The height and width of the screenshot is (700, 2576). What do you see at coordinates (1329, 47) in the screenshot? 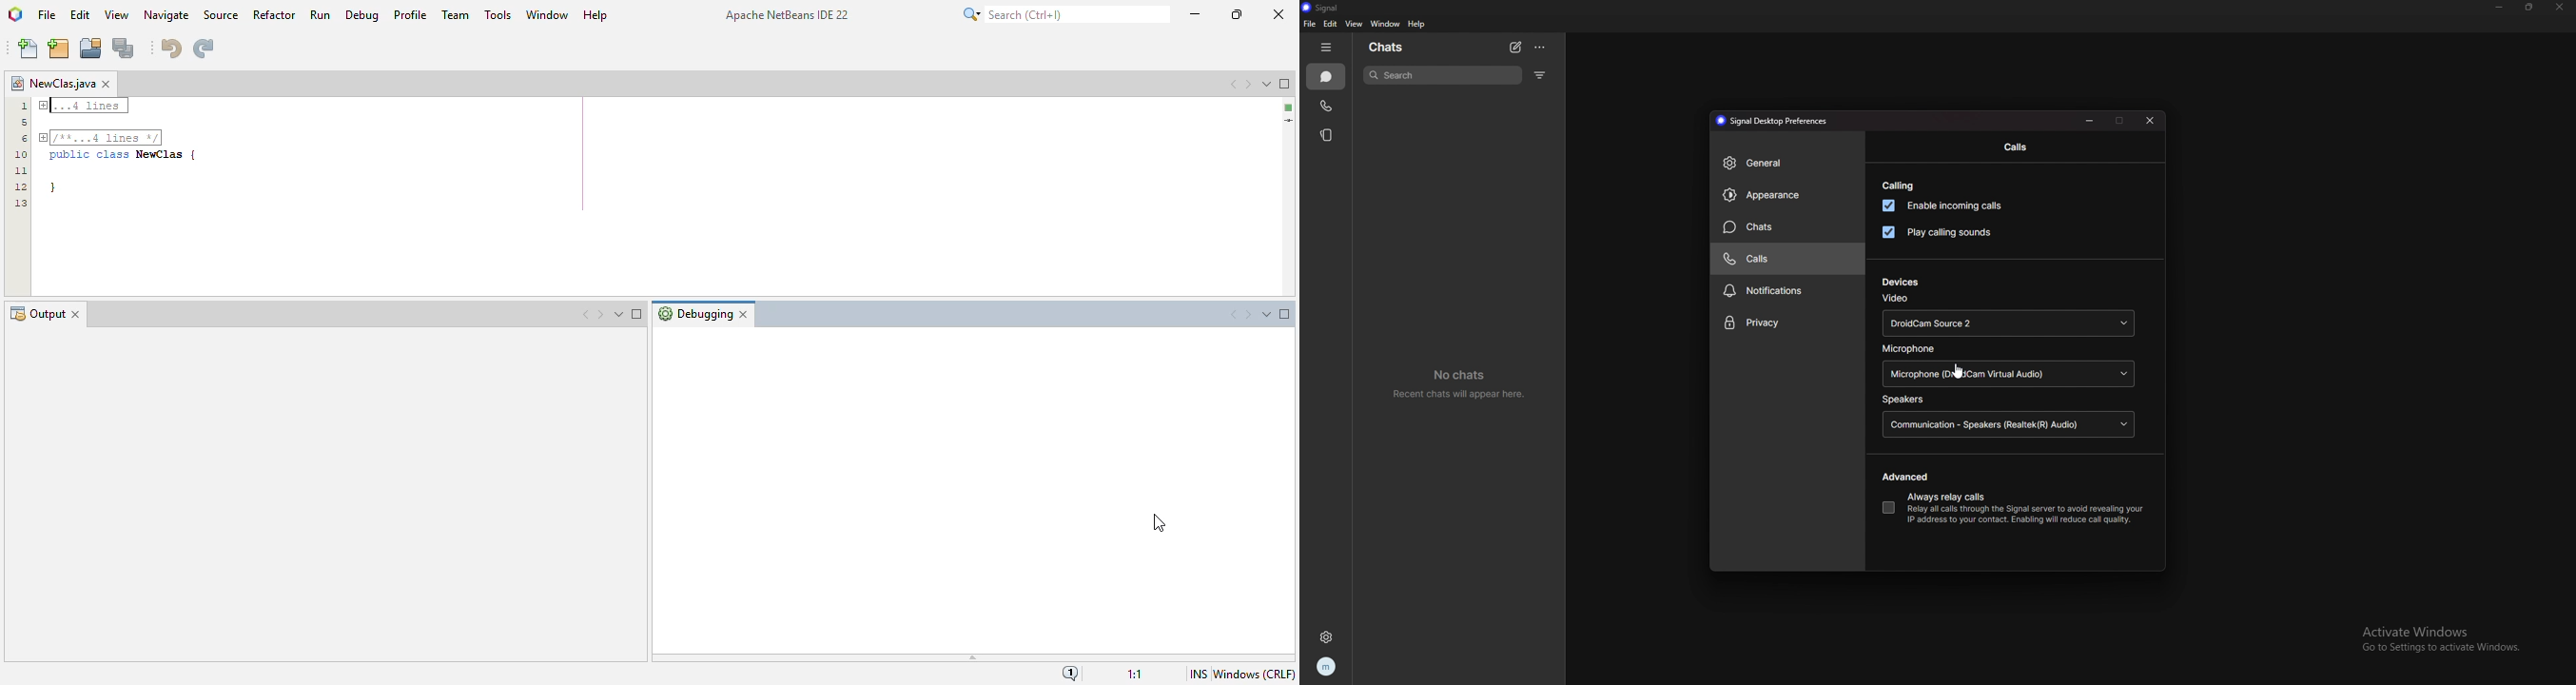
I see `hide tab` at bounding box center [1329, 47].